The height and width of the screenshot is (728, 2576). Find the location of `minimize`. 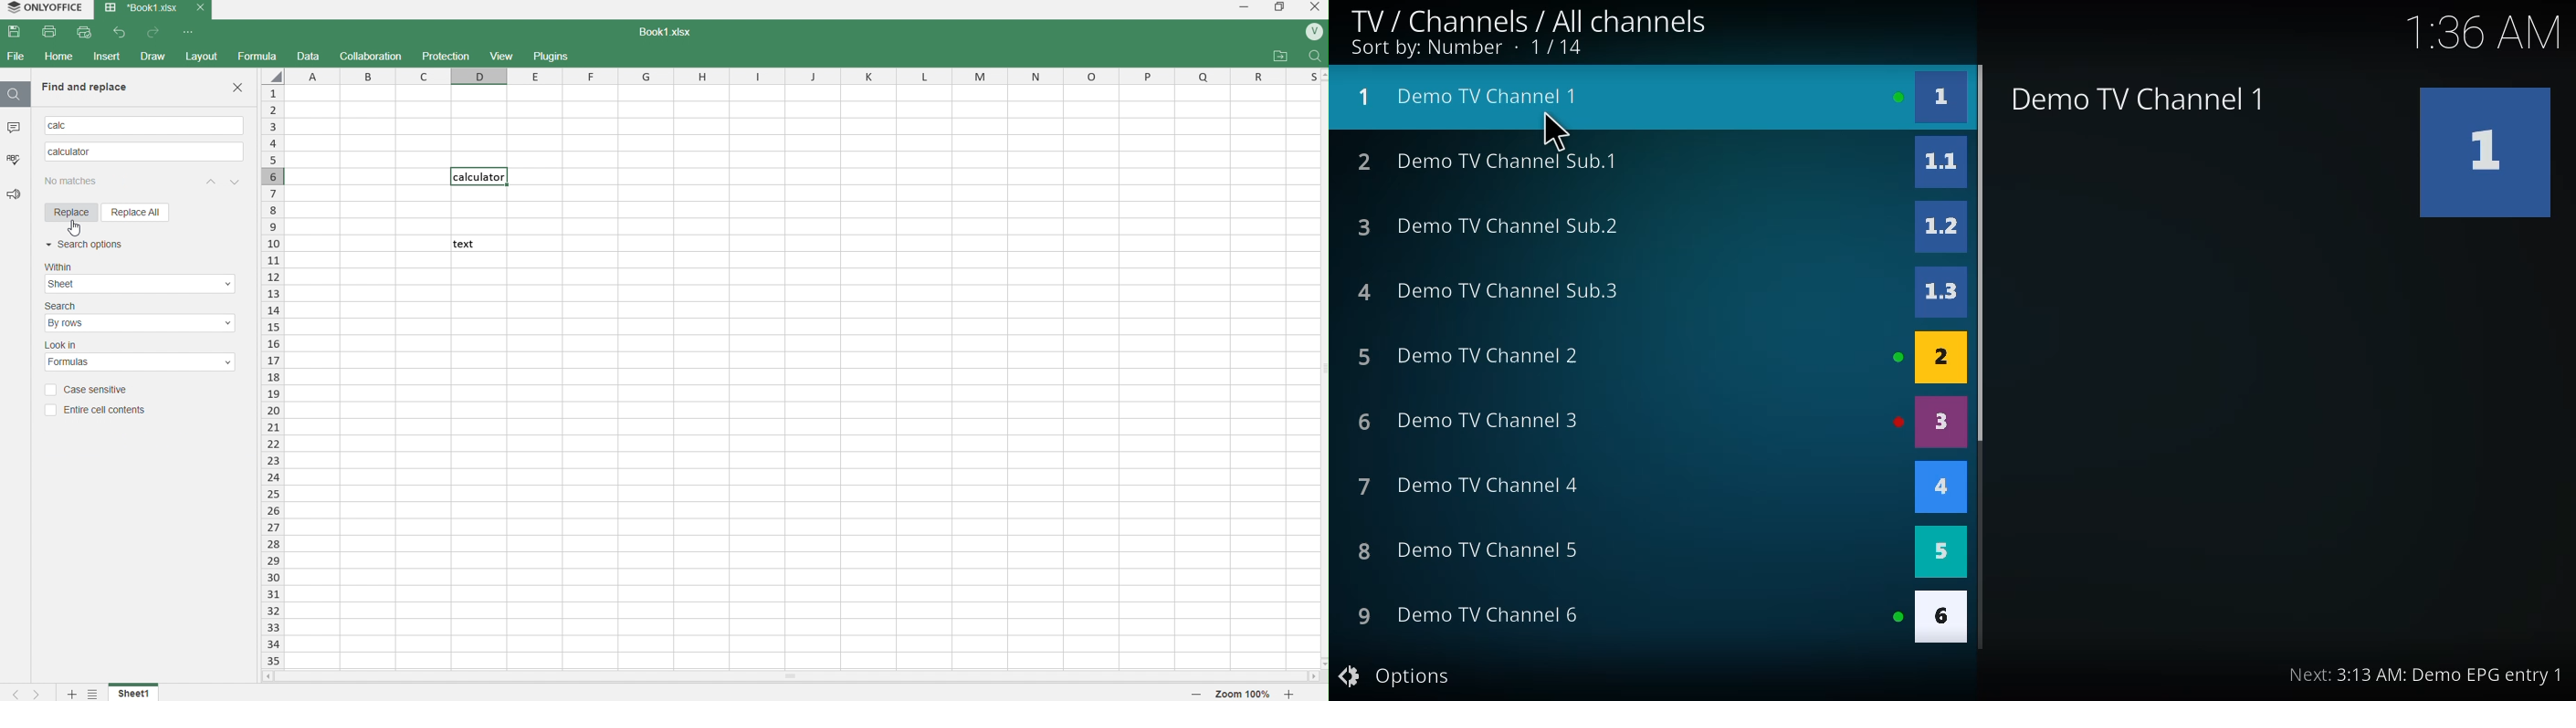

minimize is located at coordinates (1241, 8).